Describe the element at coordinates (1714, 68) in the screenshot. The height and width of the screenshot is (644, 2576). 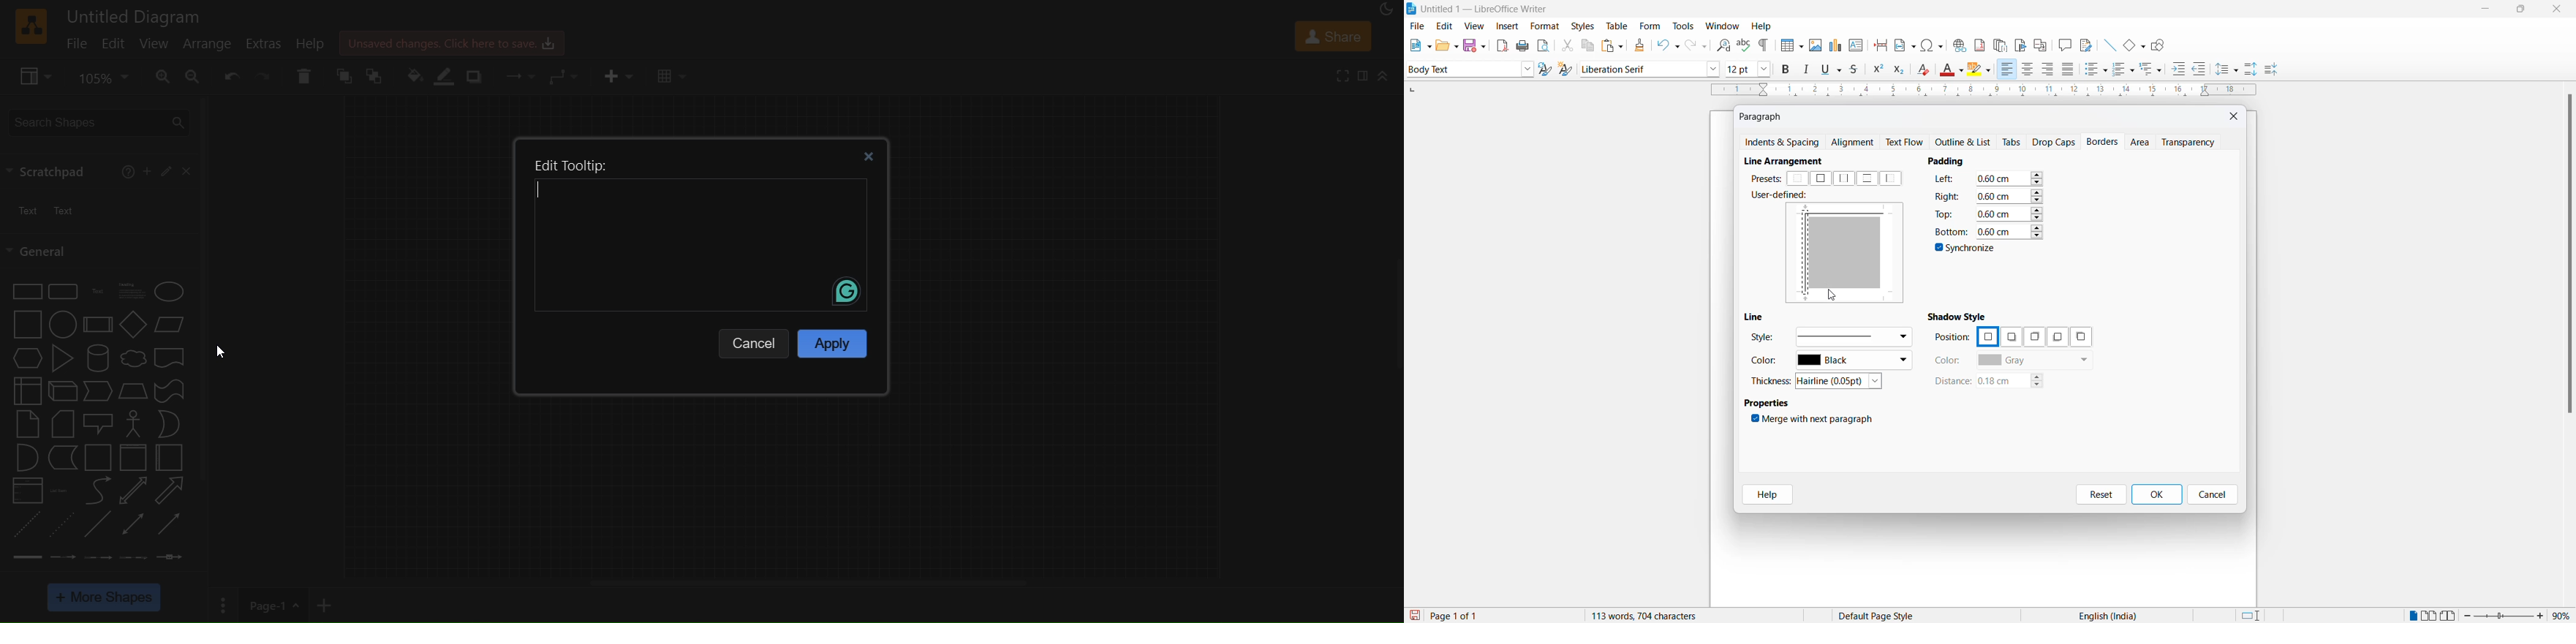
I see `font name options` at that location.